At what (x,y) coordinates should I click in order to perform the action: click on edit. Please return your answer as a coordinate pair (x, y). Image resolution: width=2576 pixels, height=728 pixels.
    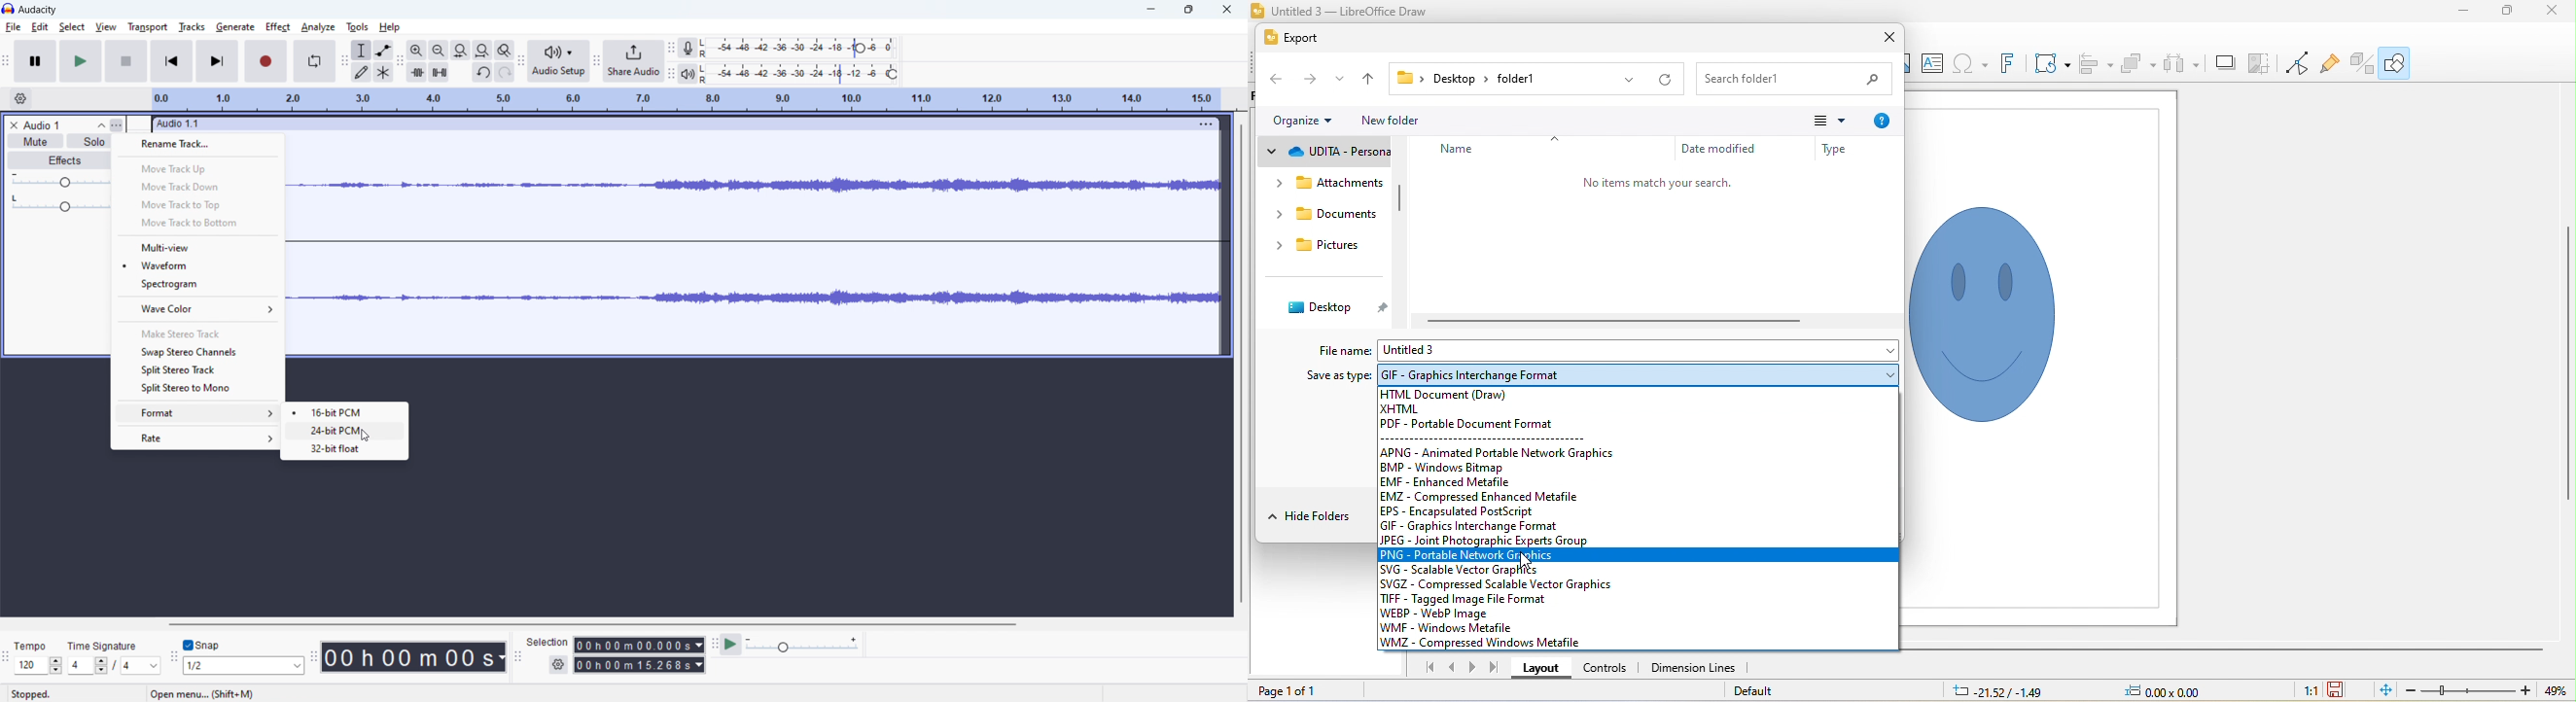
    Looking at the image, I should click on (40, 27).